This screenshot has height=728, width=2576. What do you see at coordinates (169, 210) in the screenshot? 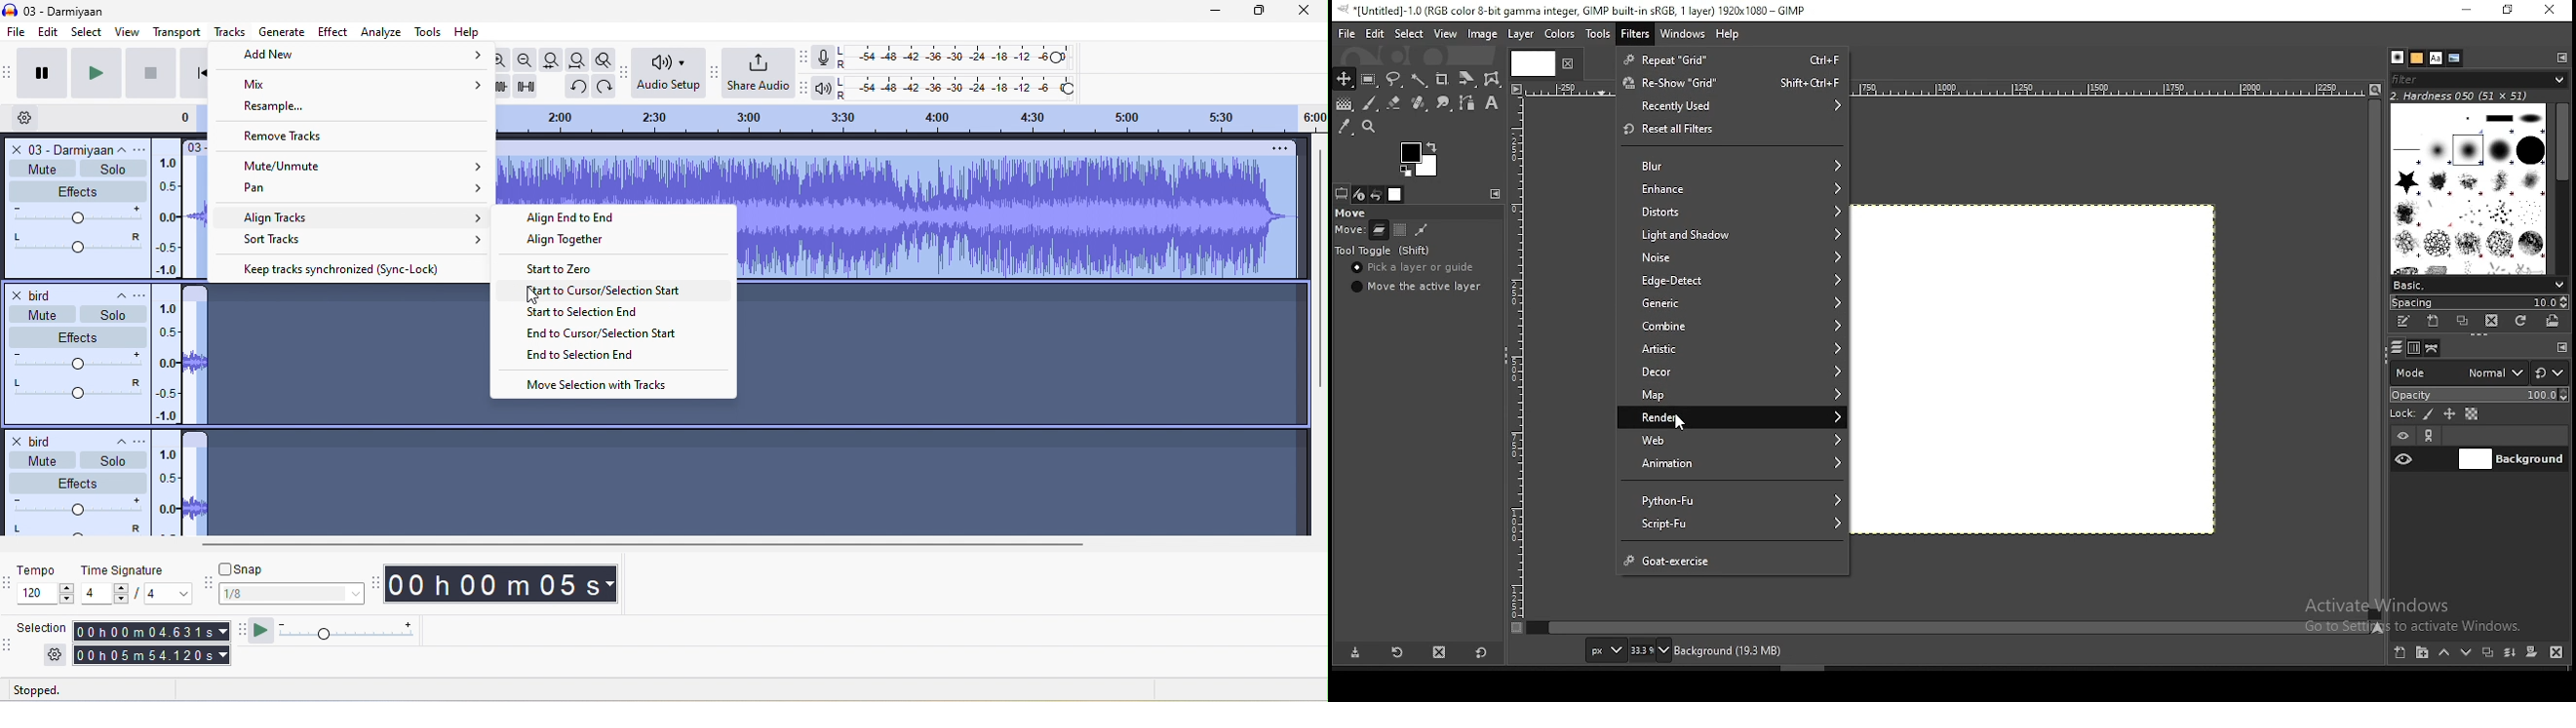
I see `linear` at bounding box center [169, 210].